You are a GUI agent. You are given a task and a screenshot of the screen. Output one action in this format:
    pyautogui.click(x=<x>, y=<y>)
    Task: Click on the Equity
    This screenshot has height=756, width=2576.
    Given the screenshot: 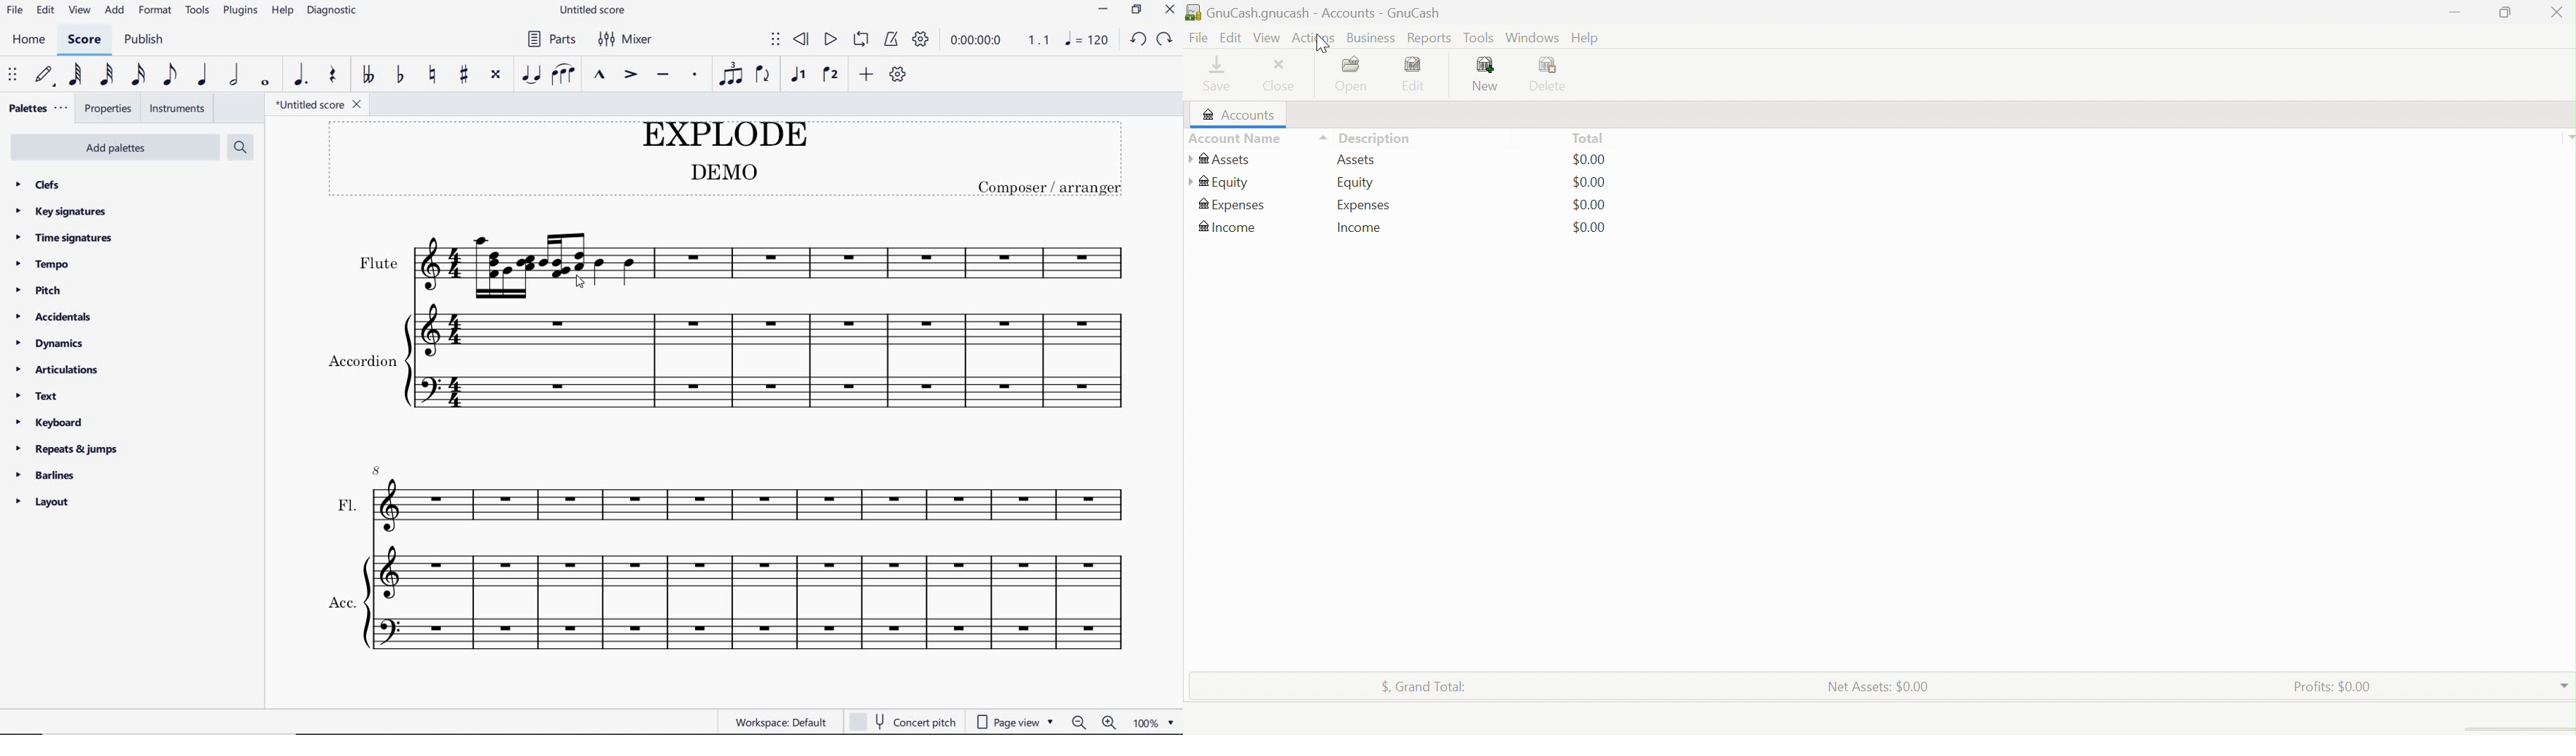 What is the action you would take?
    pyautogui.click(x=1219, y=182)
    